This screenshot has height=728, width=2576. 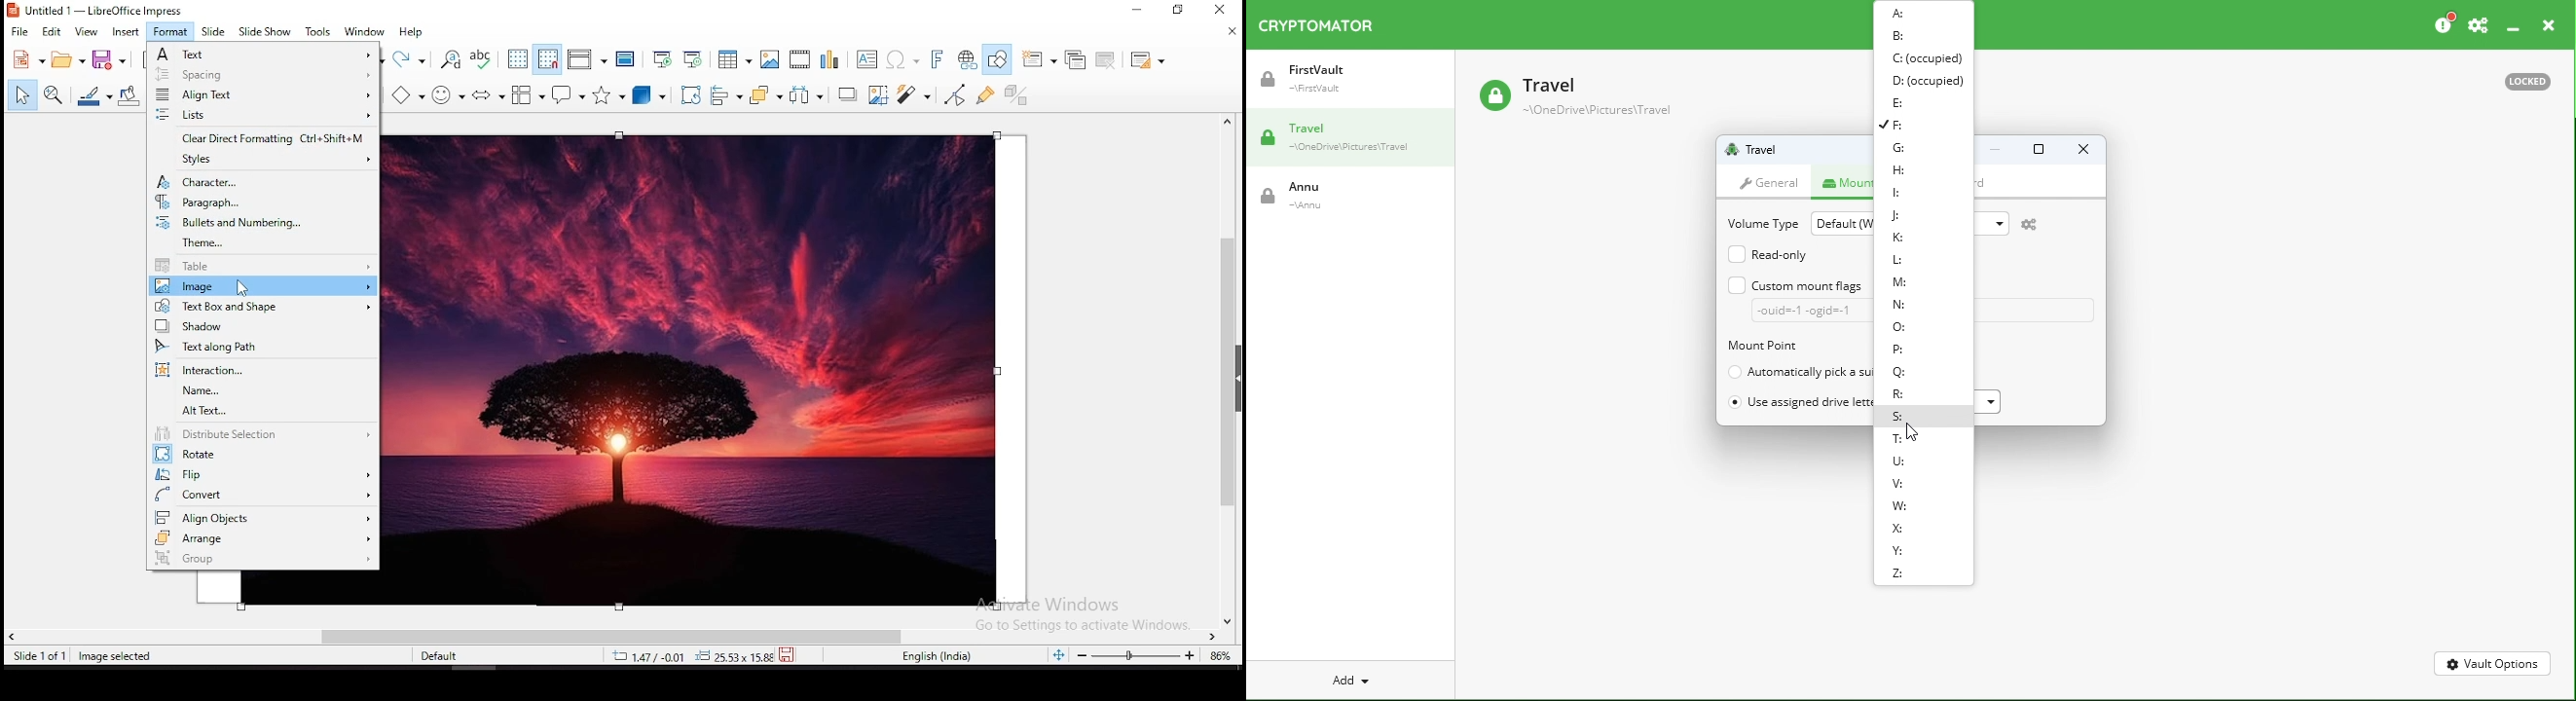 I want to click on toggle extrusion, so click(x=1017, y=92).